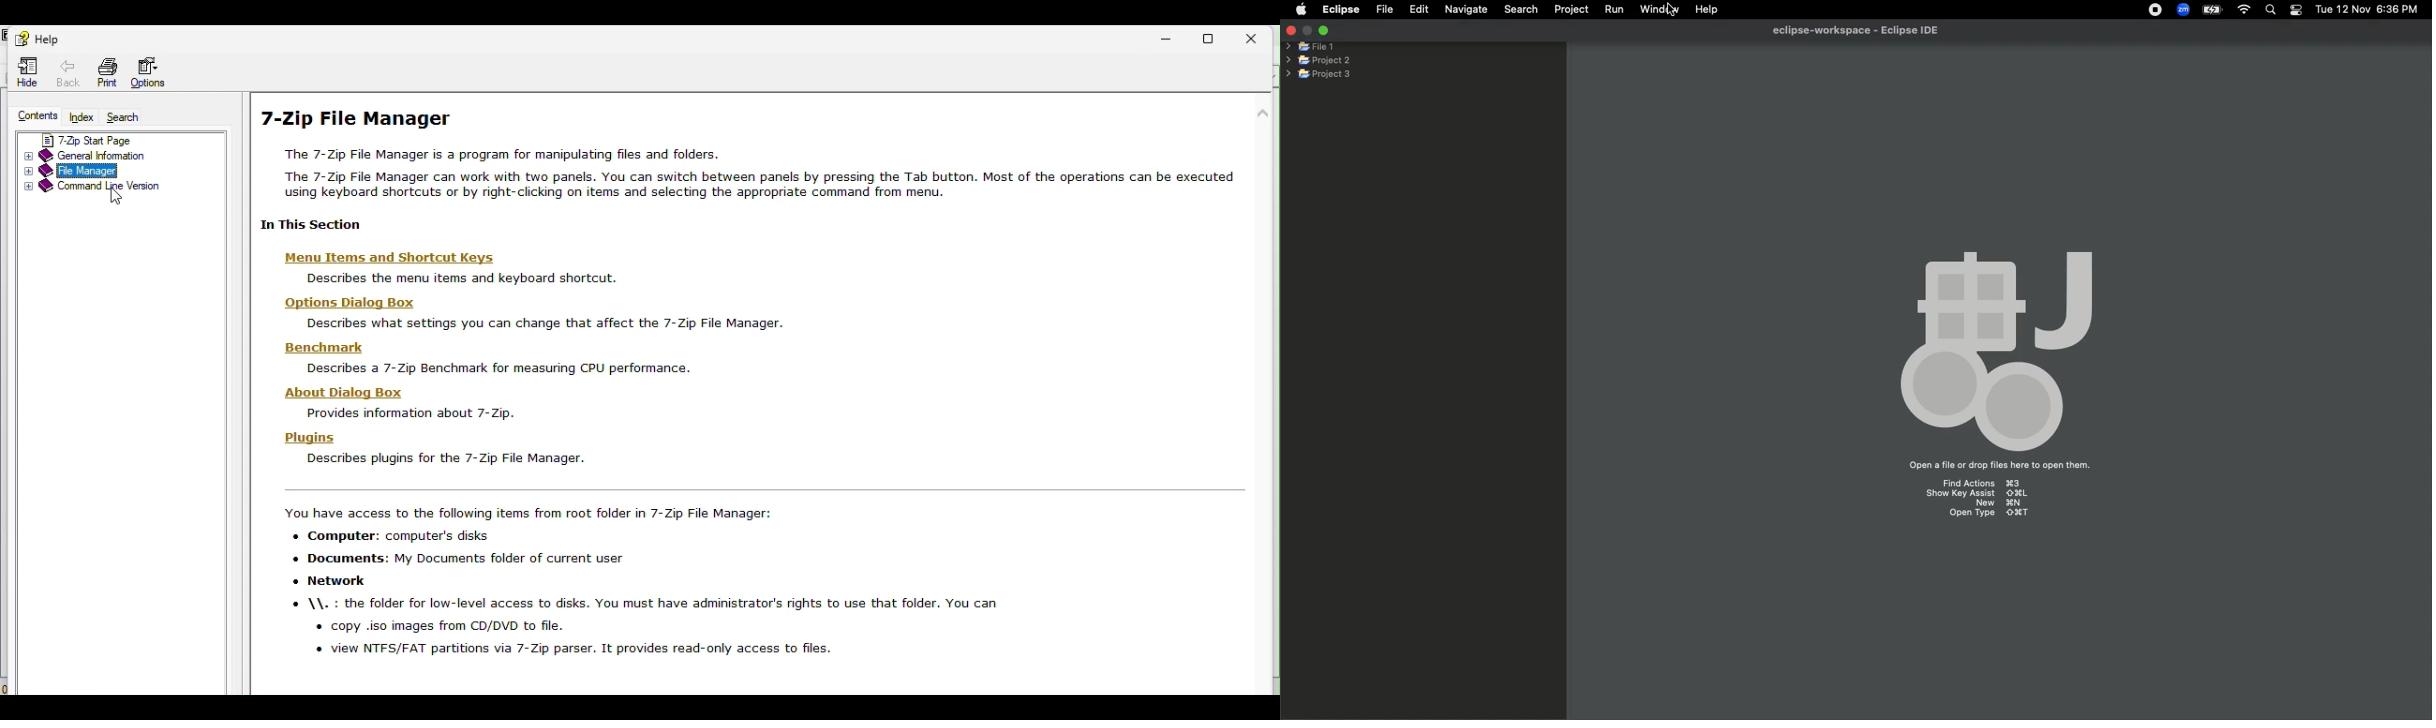 This screenshot has height=728, width=2436. What do you see at coordinates (1176, 35) in the screenshot?
I see `Minimize` at bounding box center [1176, 35].